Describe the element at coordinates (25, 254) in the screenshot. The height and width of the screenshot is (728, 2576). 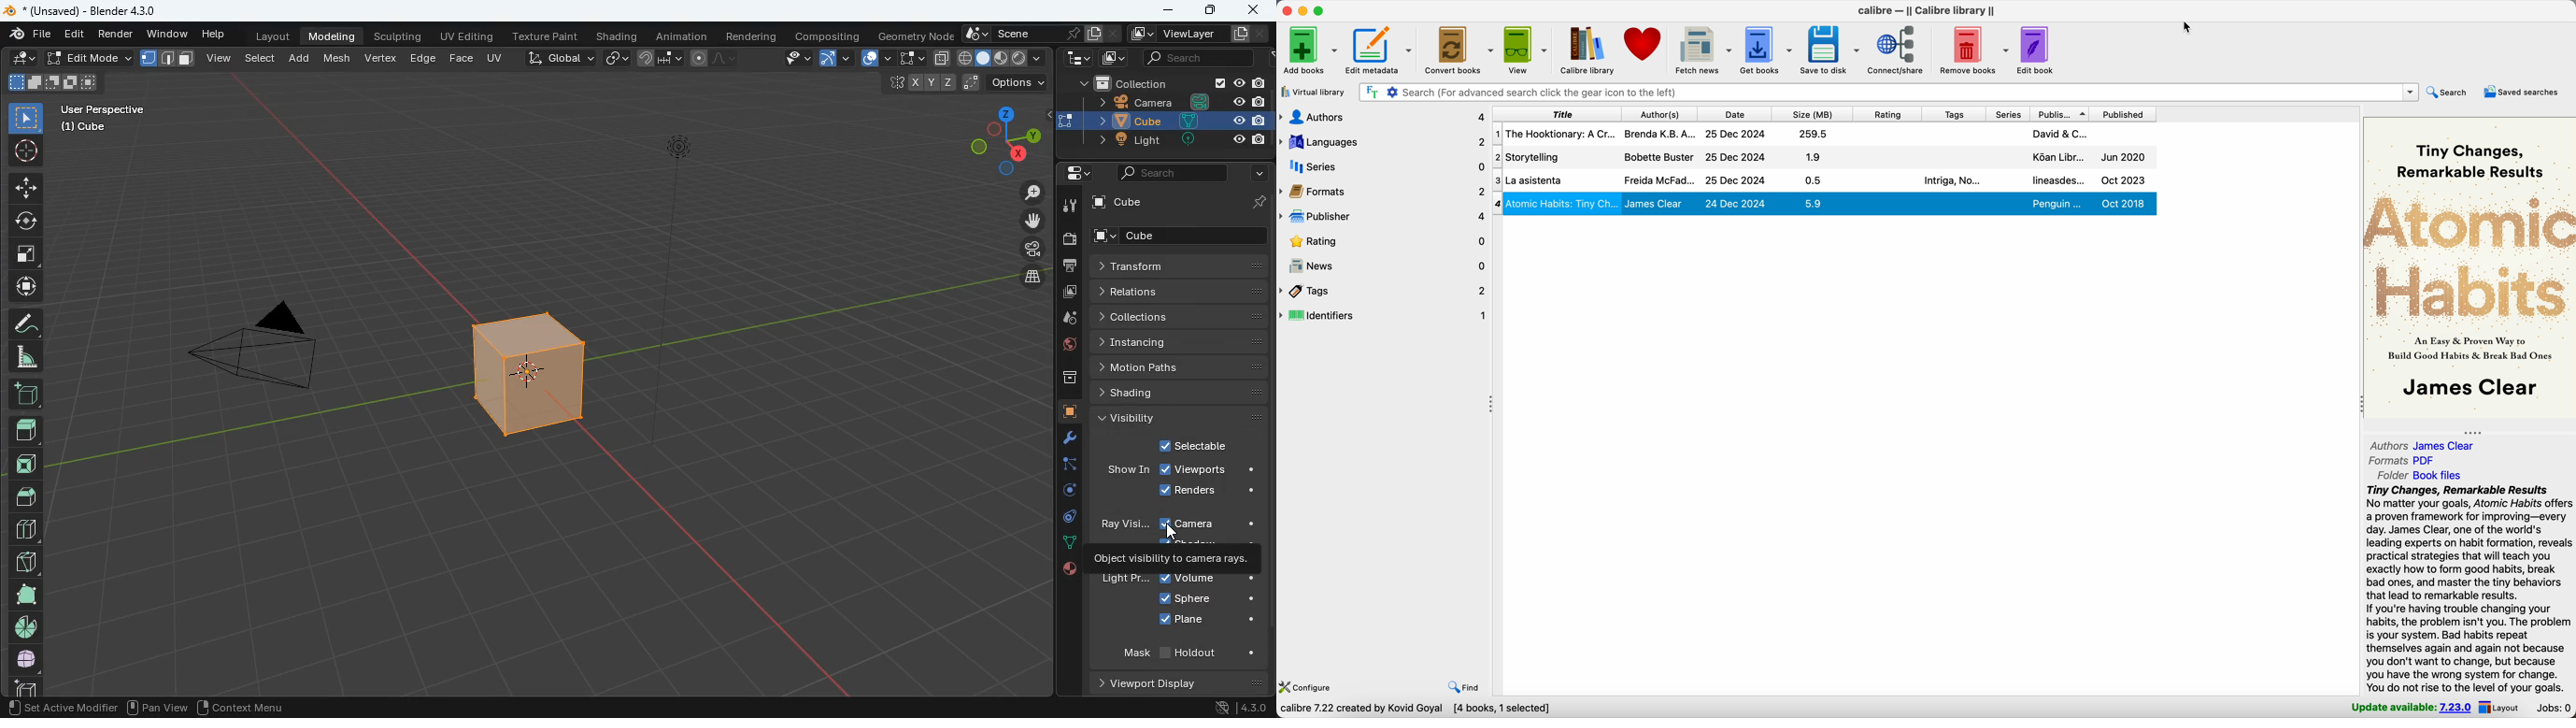
I see `fullscreen` at that location.